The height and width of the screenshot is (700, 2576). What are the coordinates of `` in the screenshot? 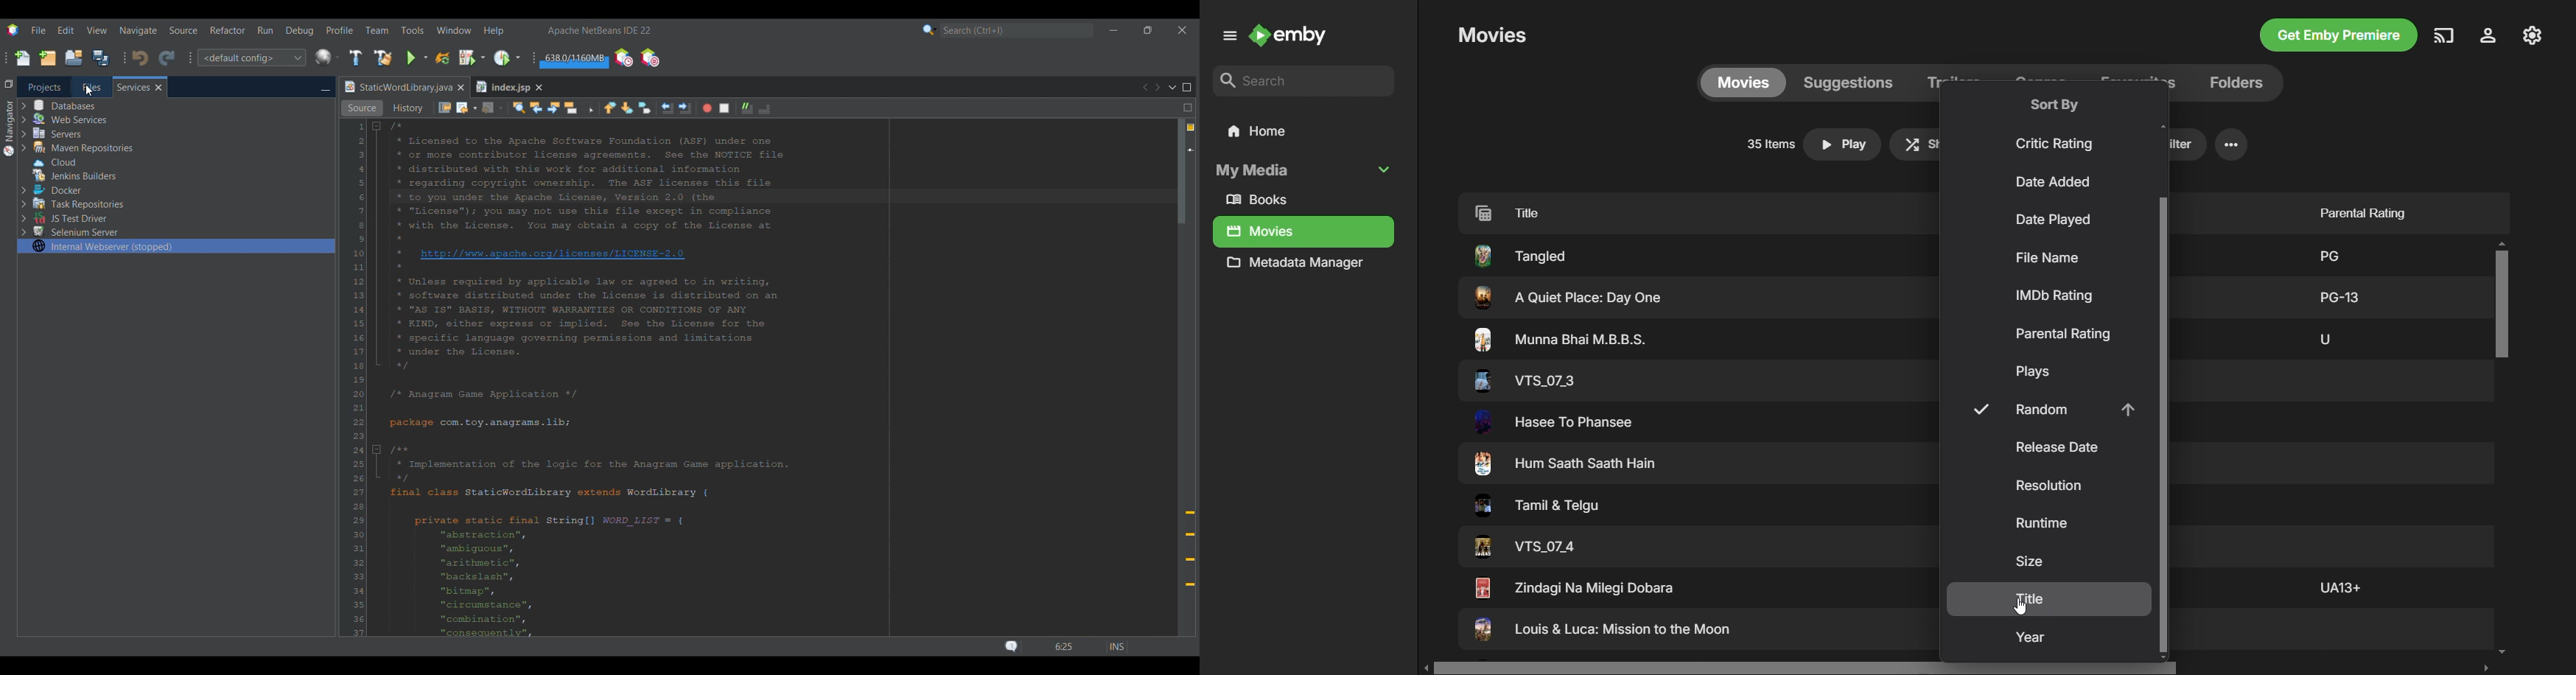 It's located at (1520, 255).